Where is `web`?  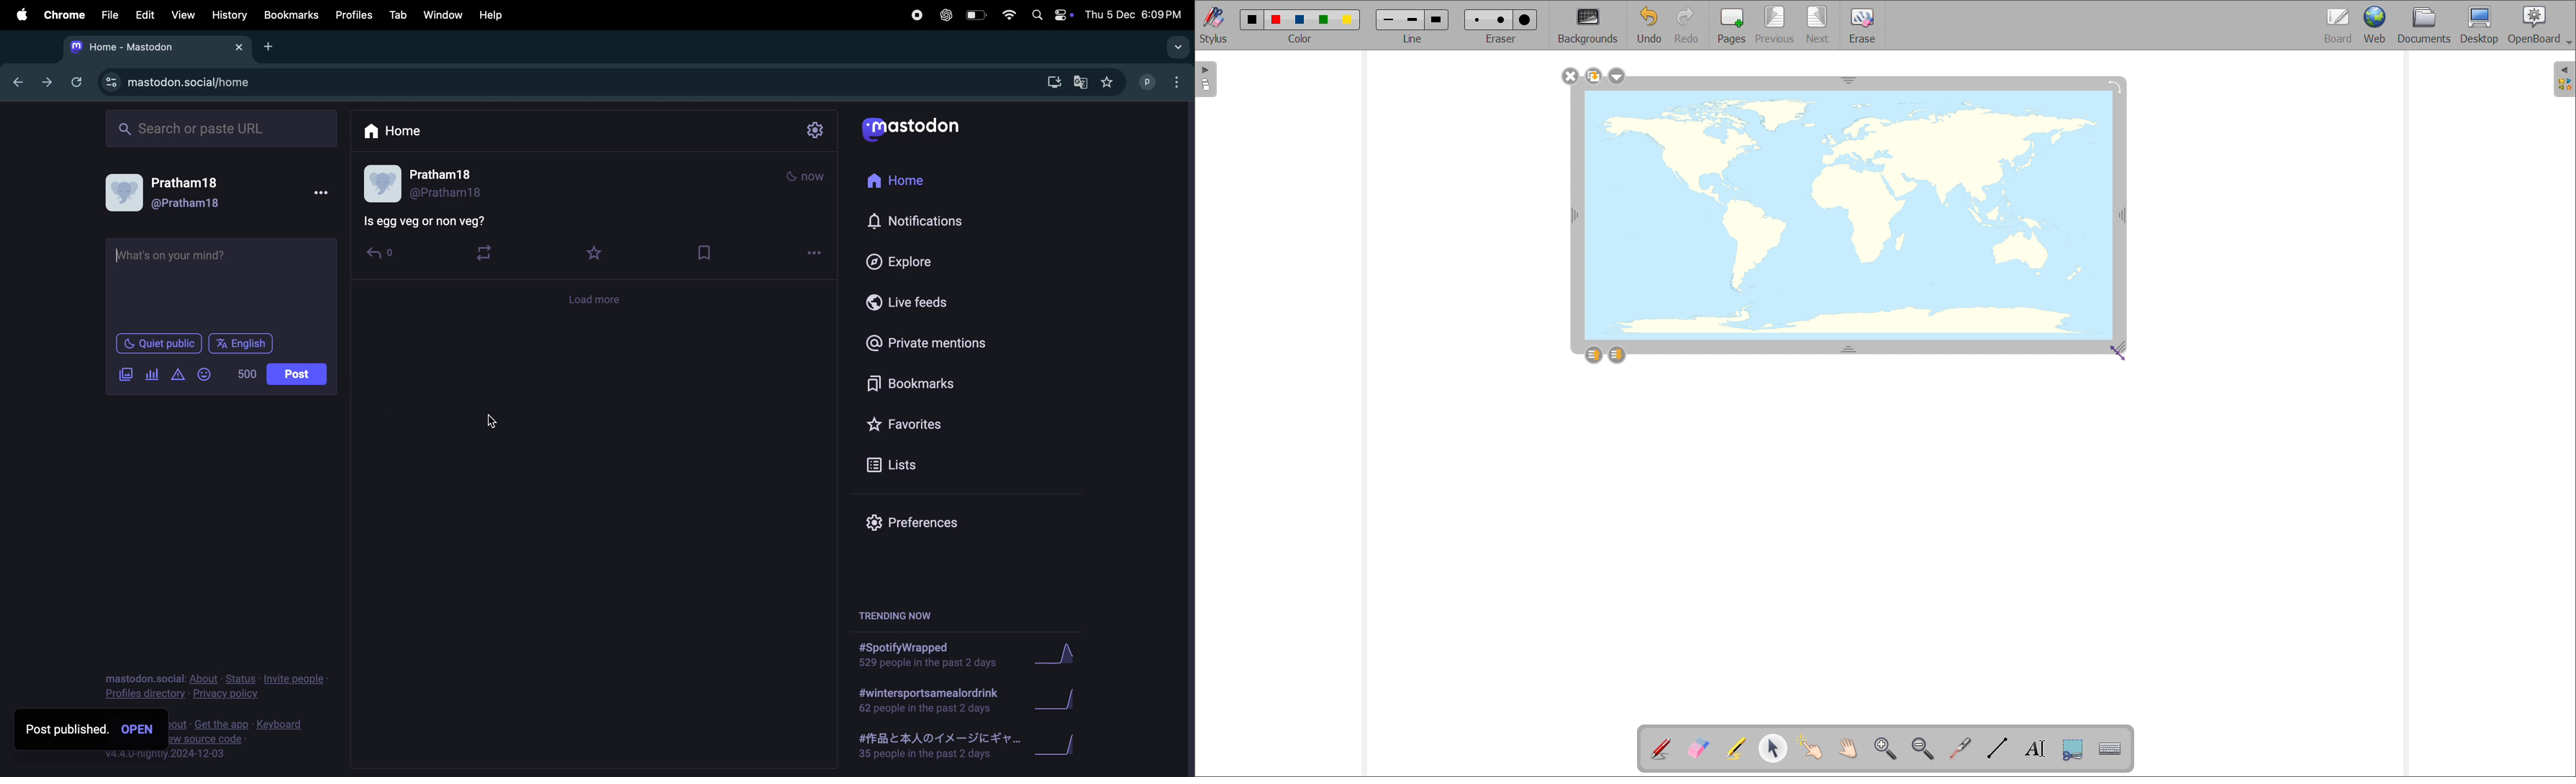 web is located at coordinates (2377, 26).